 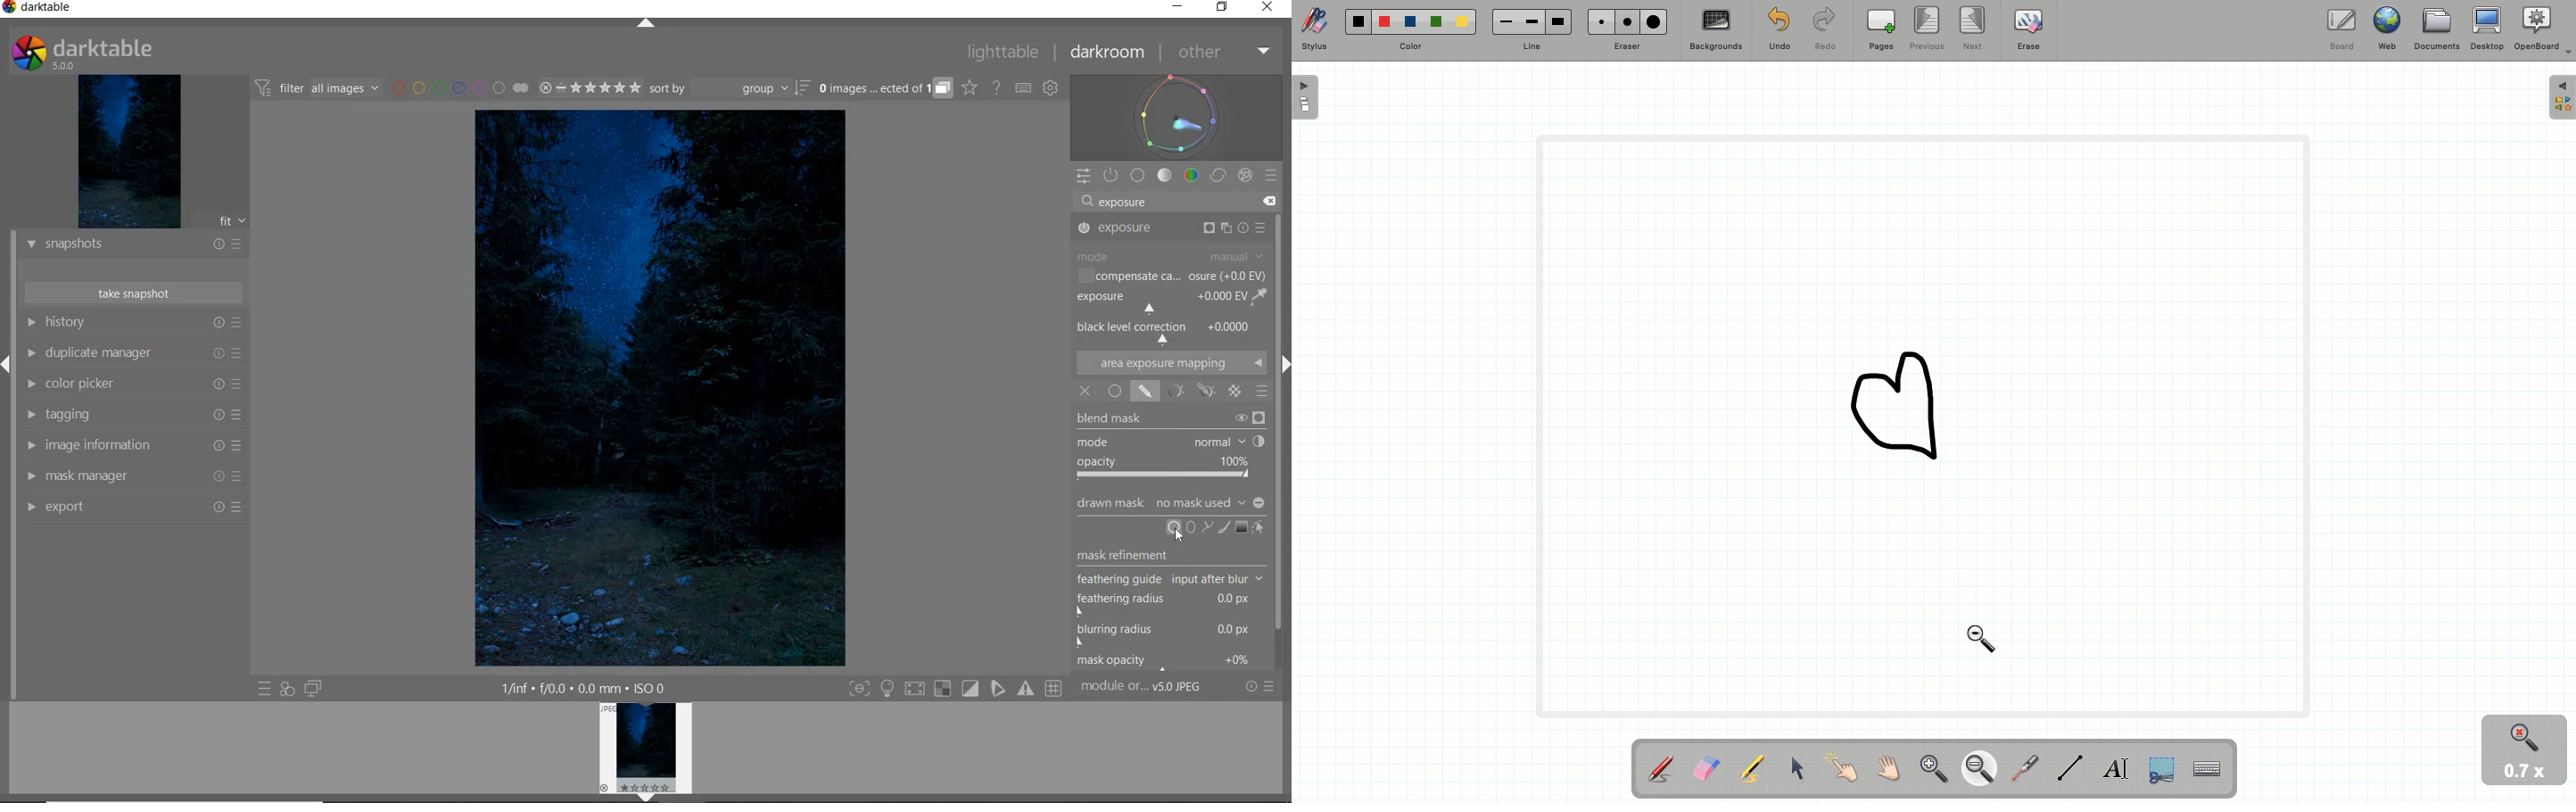 What do you see at coordinates (2525, 774) in the screenshot?
I see `0.7x zoom ` at bounding box center [2525, 774].